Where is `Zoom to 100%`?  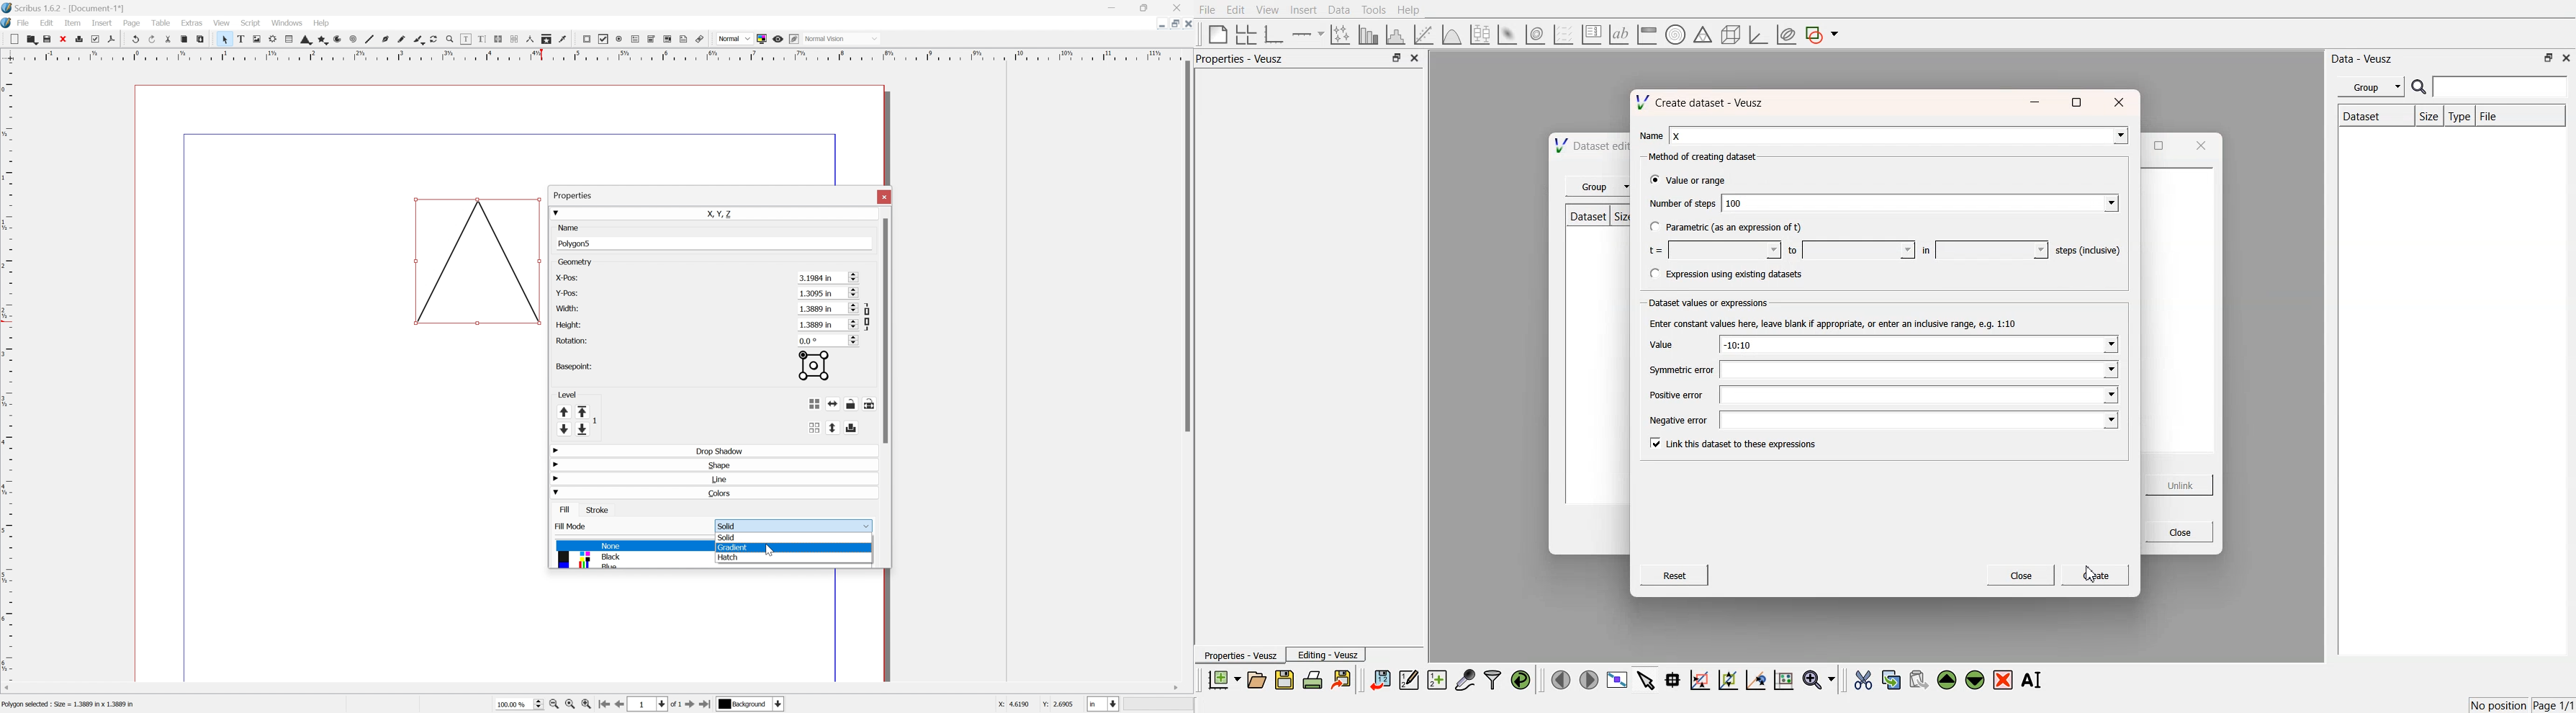 Zoom to 100% is located at coordinates (572, 706).